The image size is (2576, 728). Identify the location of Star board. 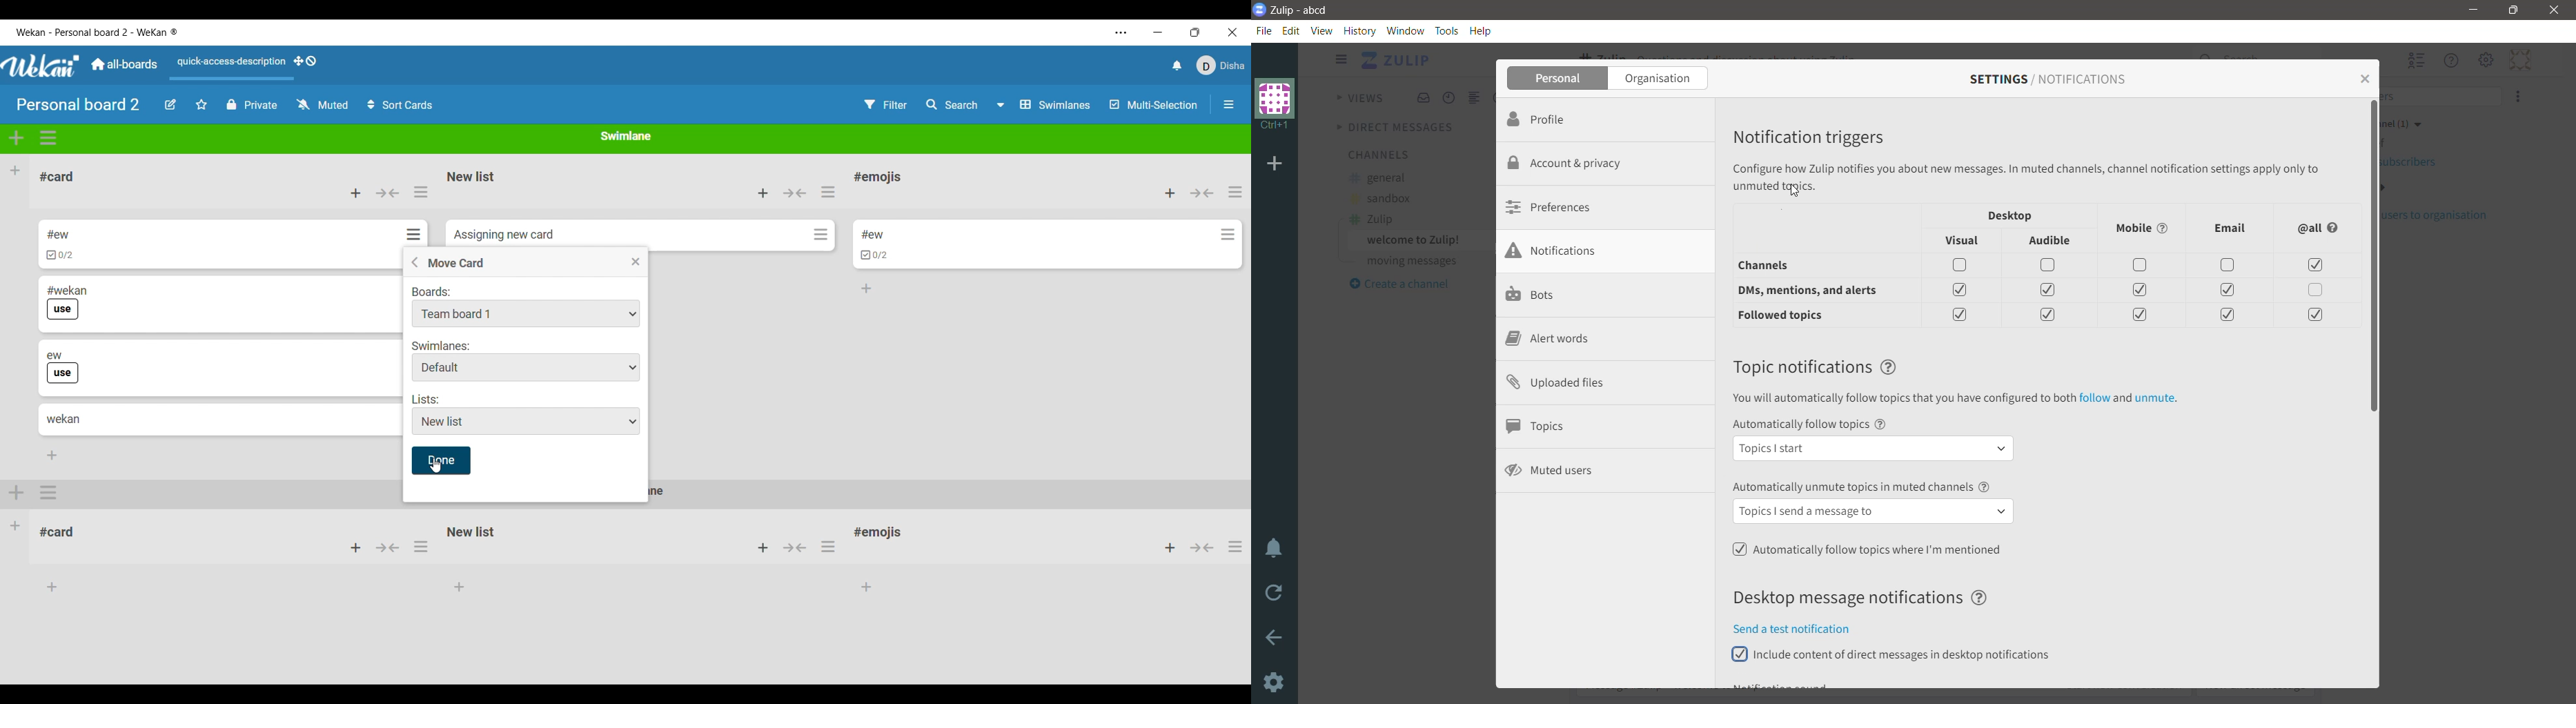
(202, 104).